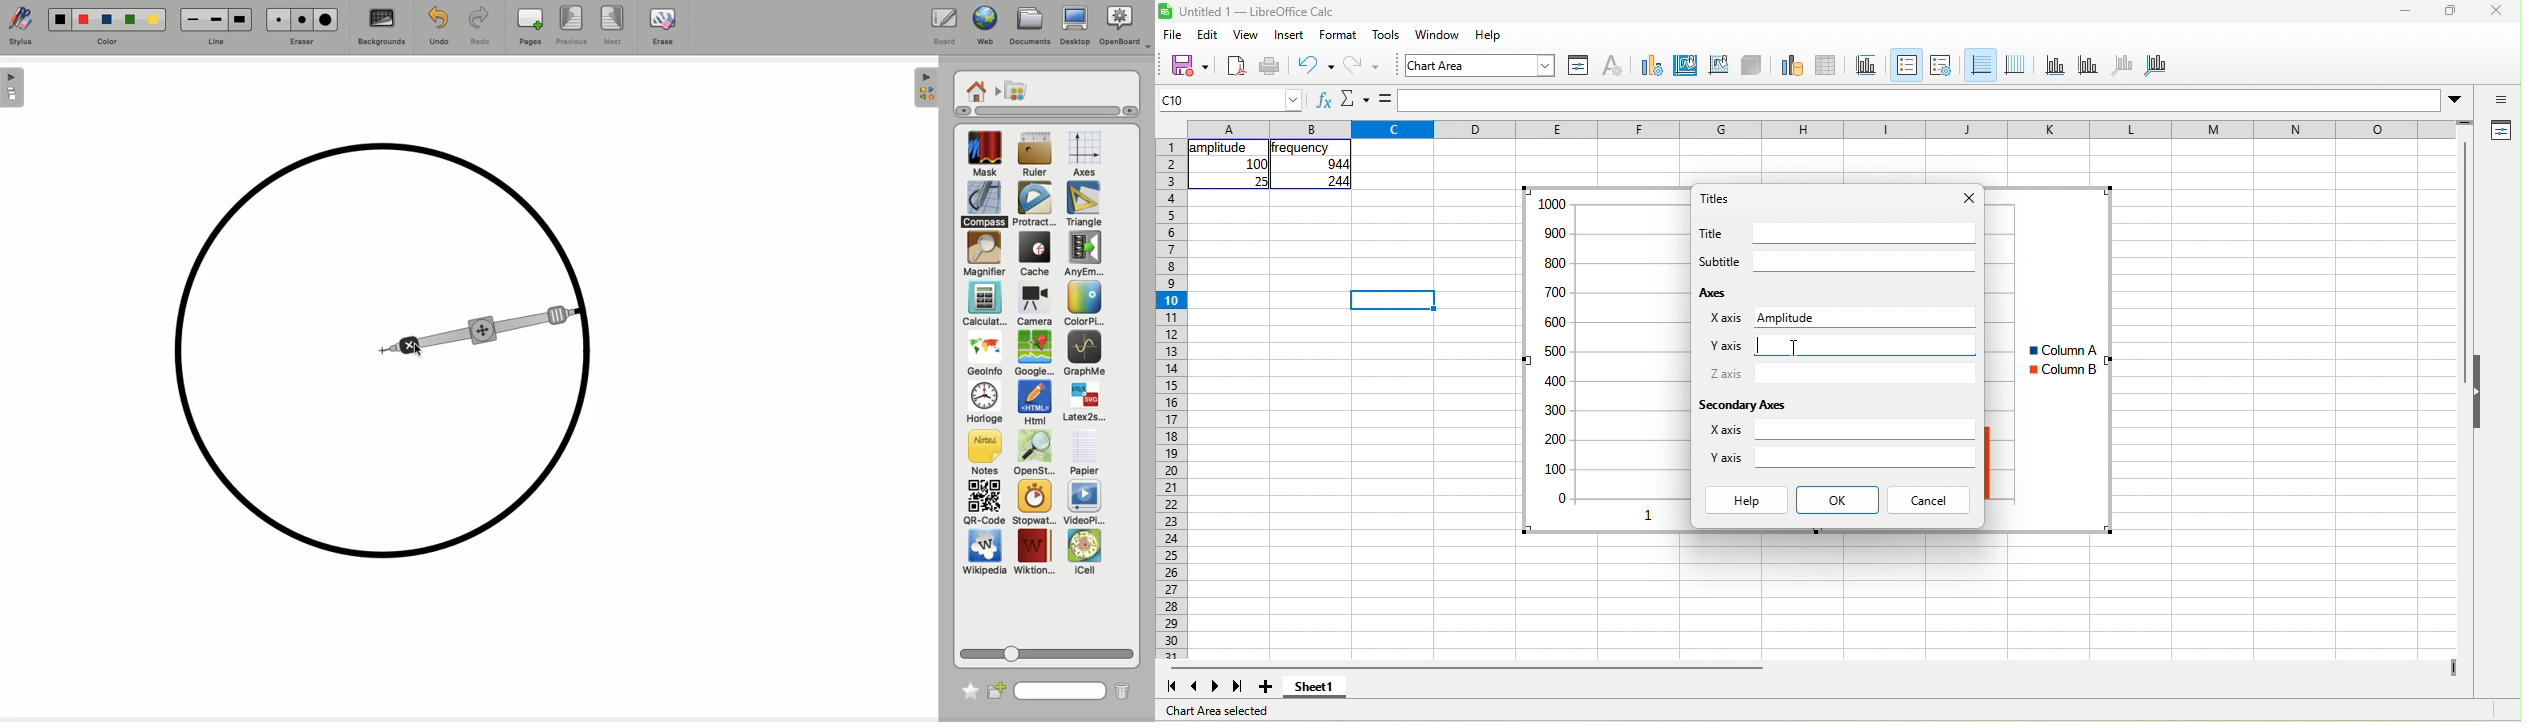 This screenshot has width=2548, height=728. Describe the element at coordinates (1215, 687) in the screenshot. I see `next sheet` at that location.